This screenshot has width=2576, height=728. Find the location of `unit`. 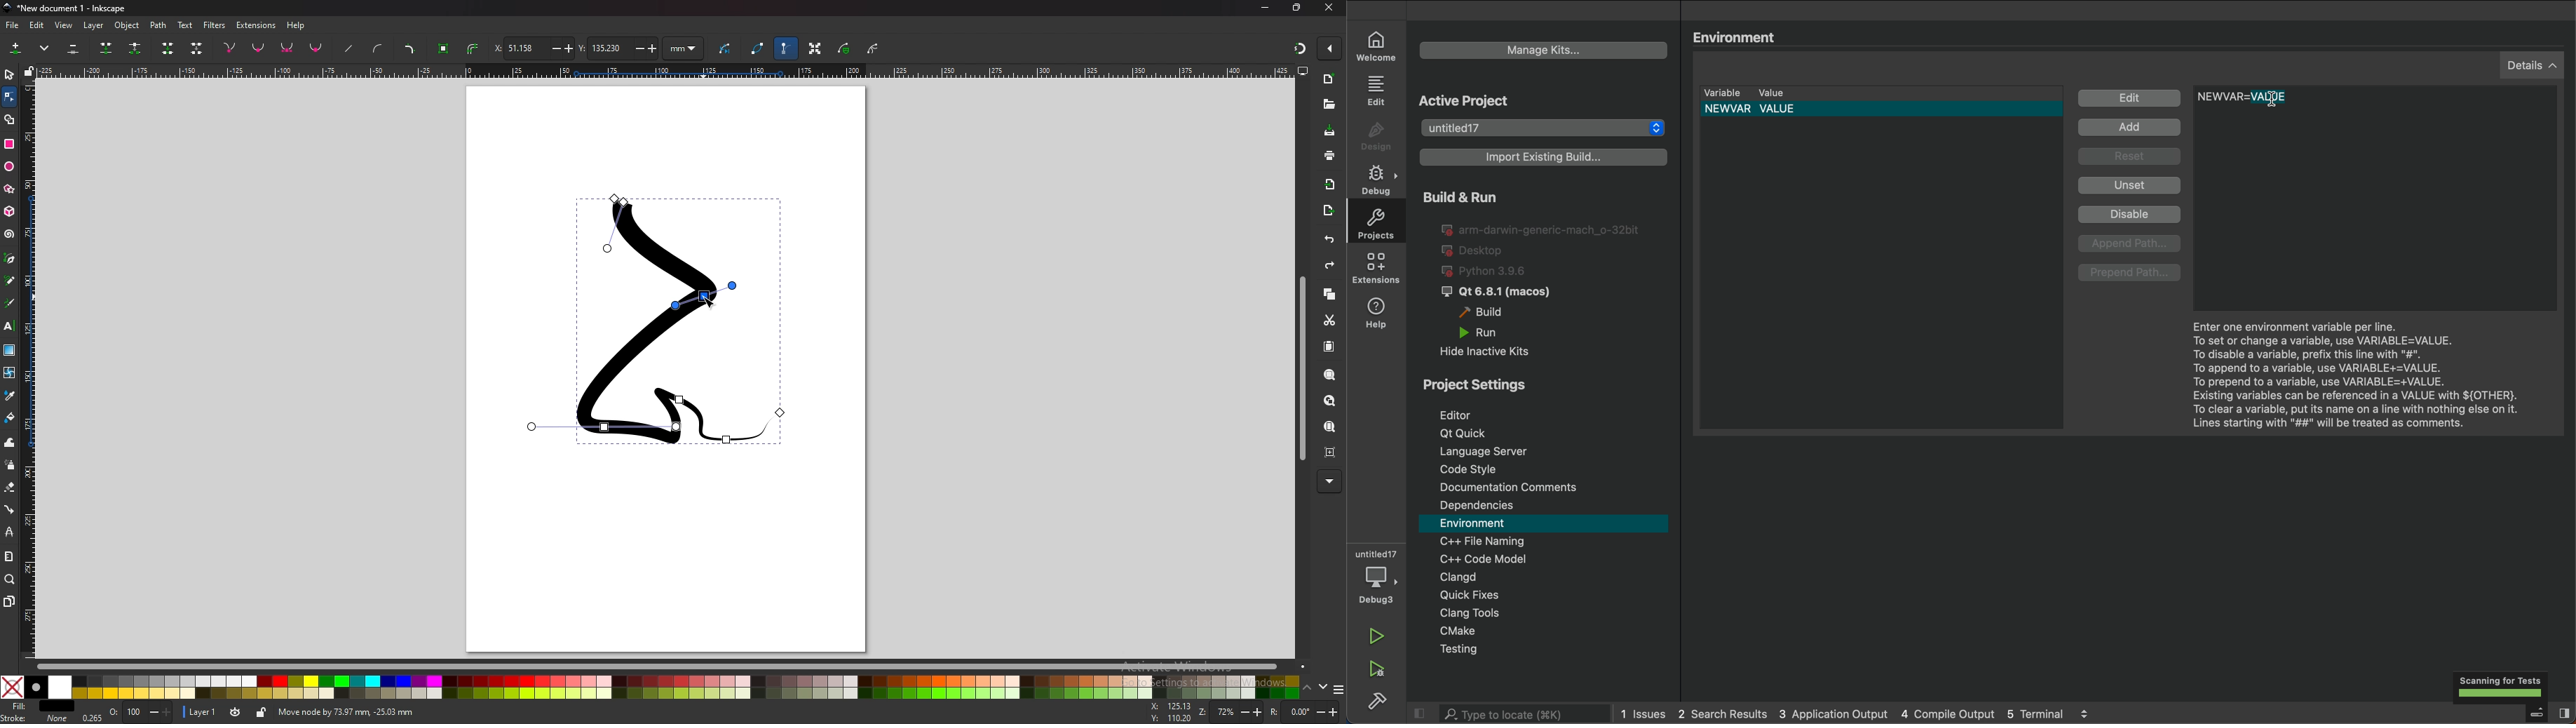

unit is located at coordinates (684, 49).